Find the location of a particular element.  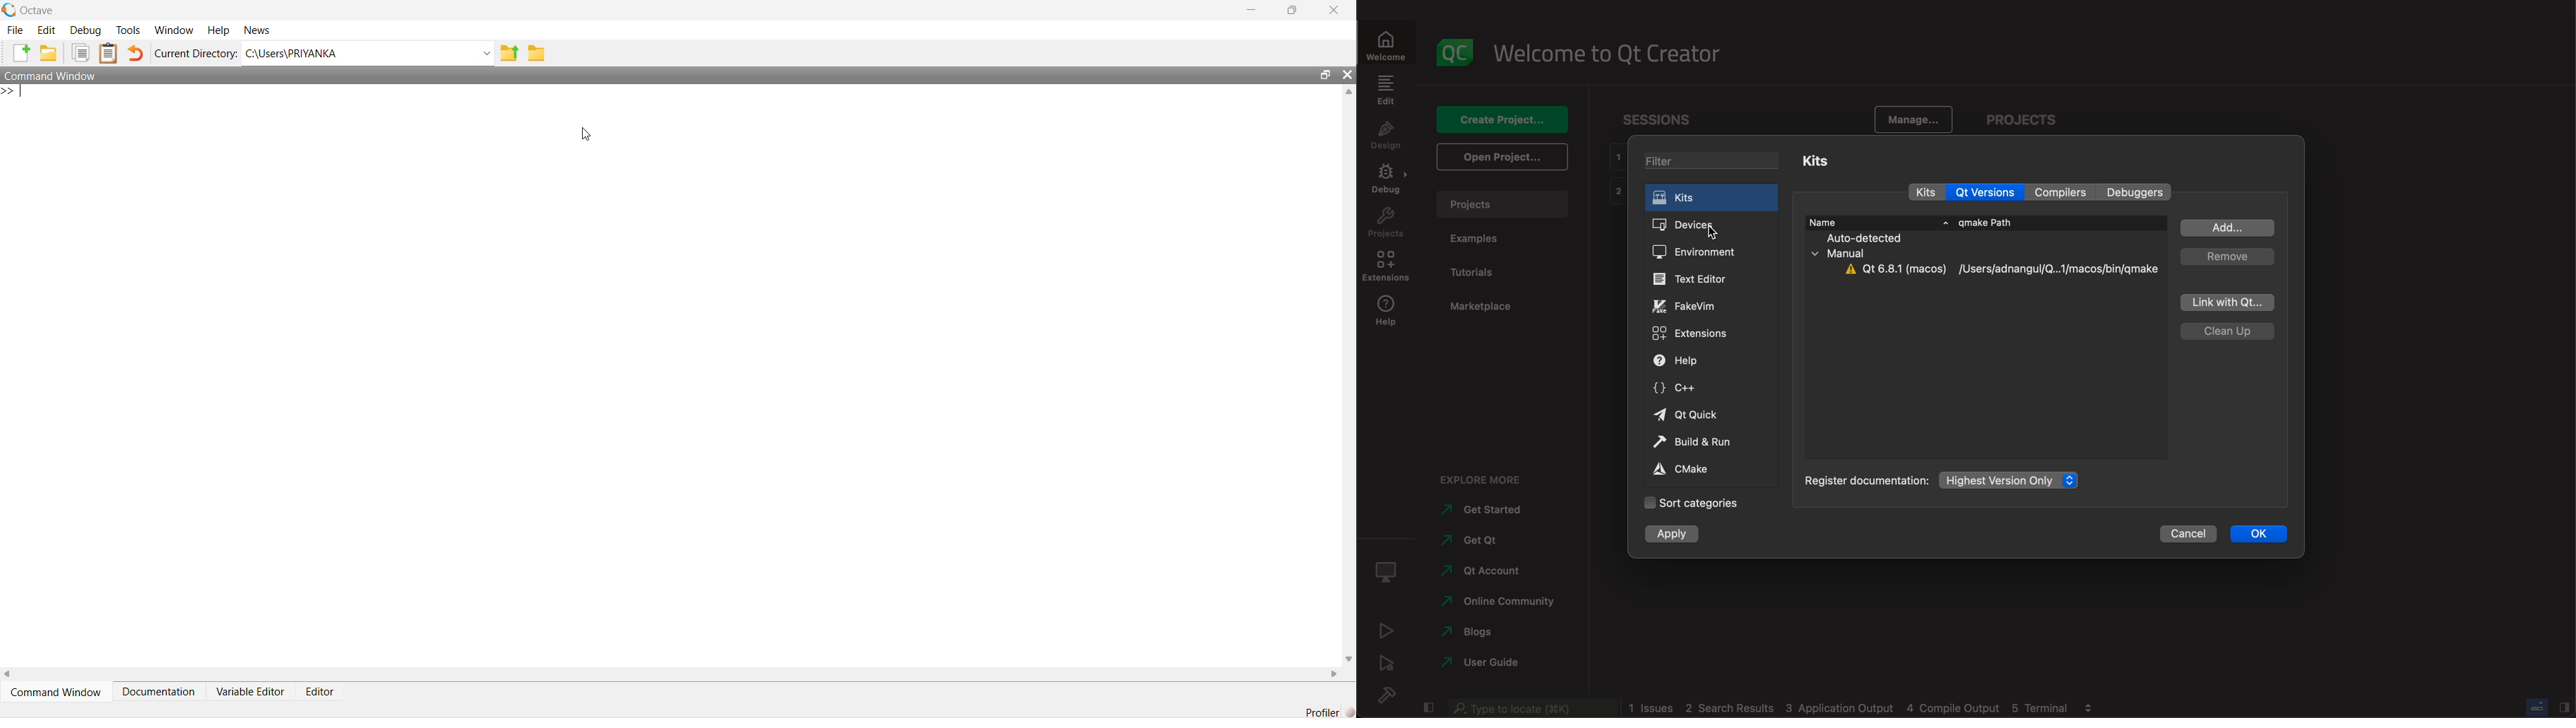

cancel is located at coordinates (2192, 533).